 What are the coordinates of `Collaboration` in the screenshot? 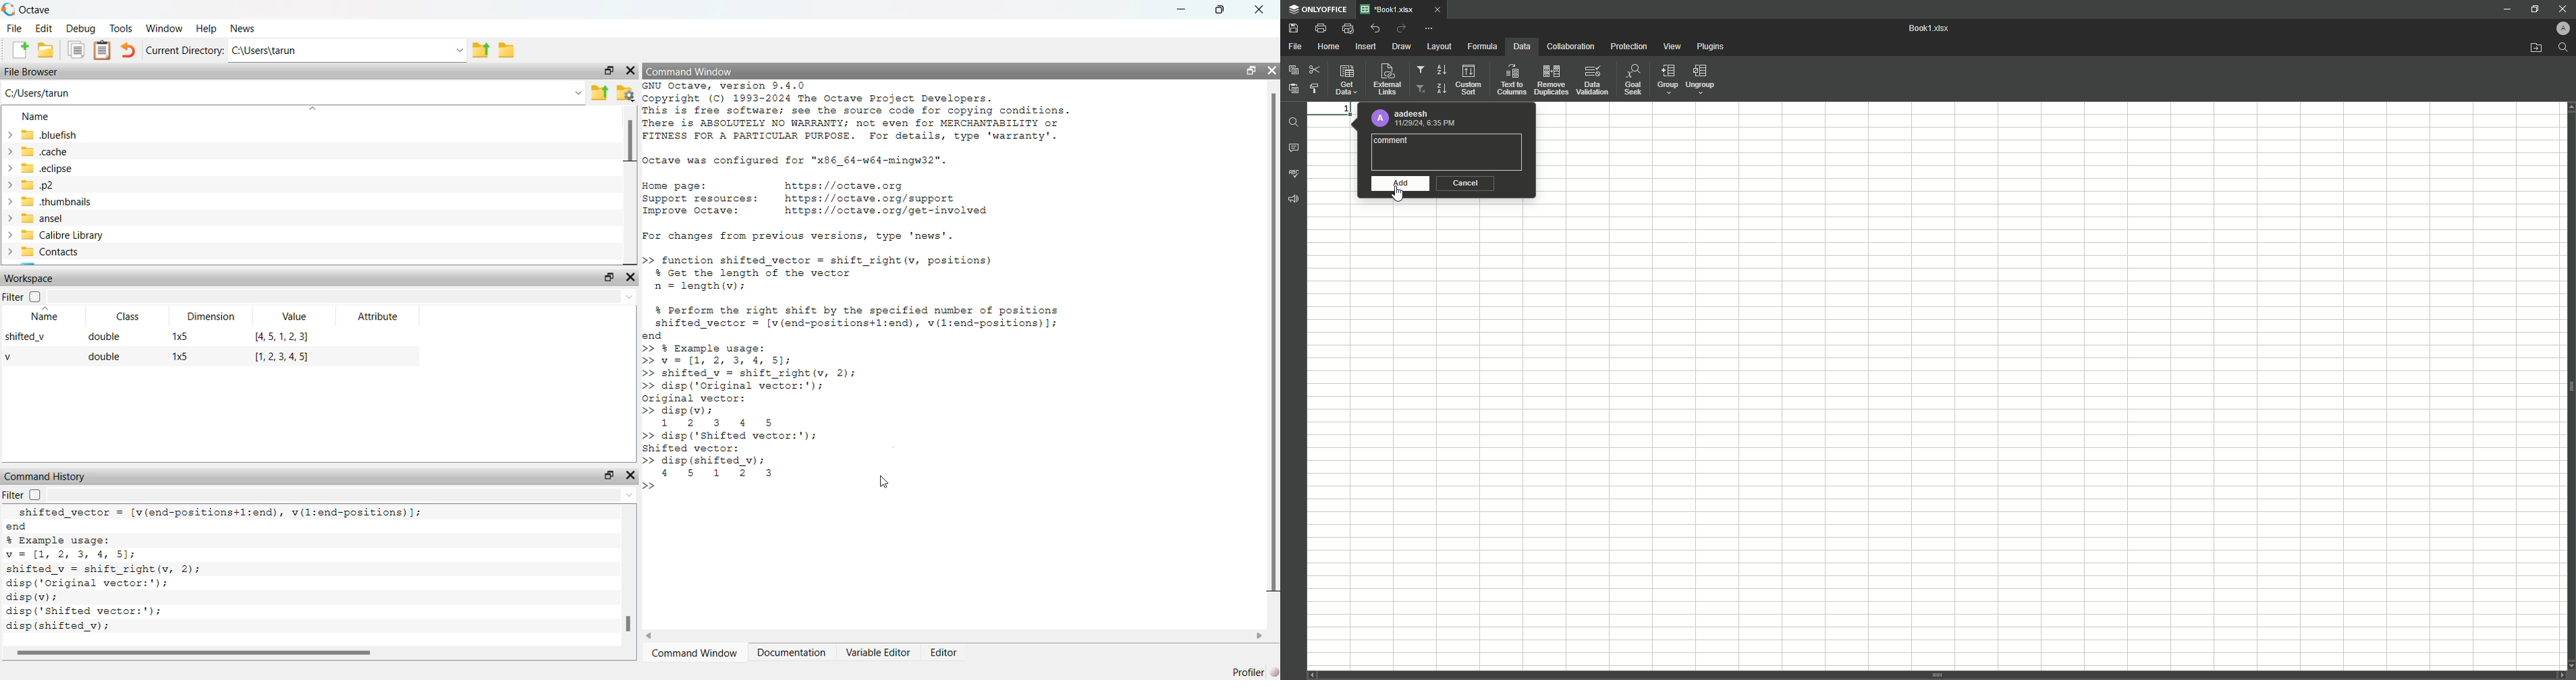 It's located at (1570, 47).